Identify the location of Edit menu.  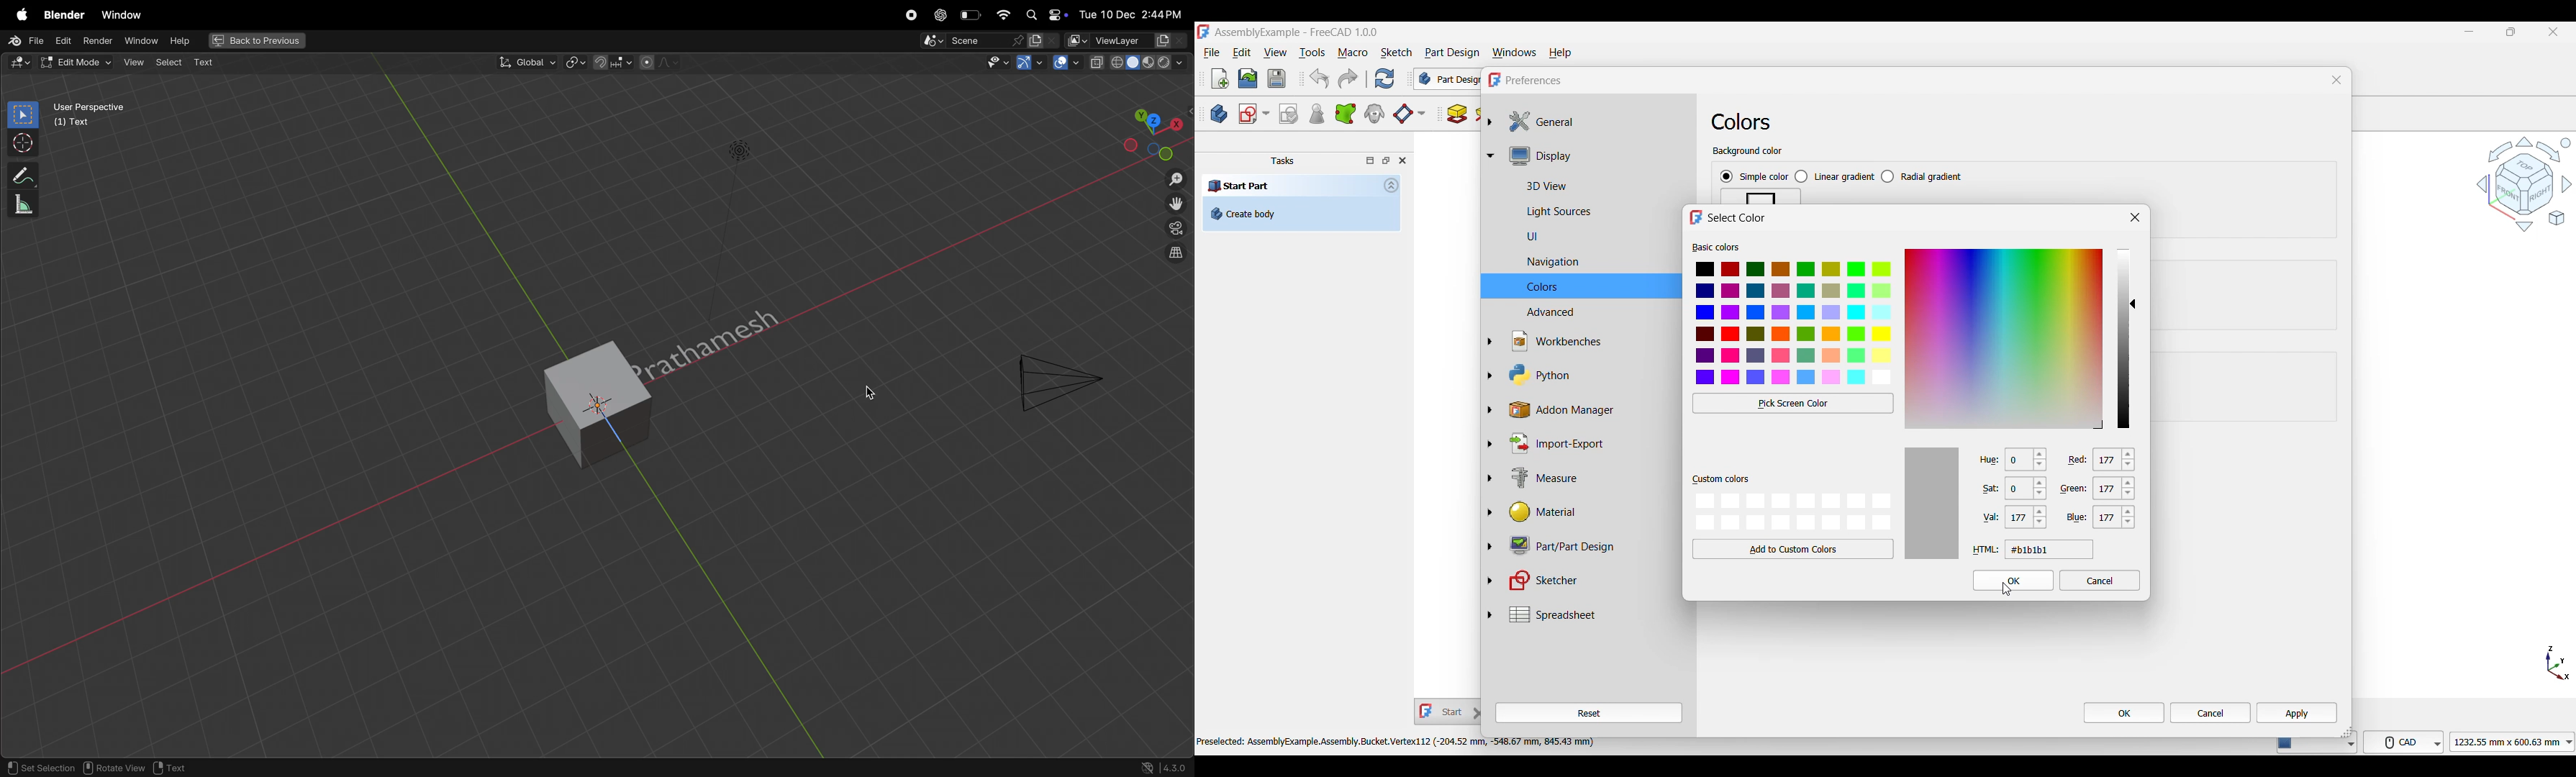
(1241, 53).